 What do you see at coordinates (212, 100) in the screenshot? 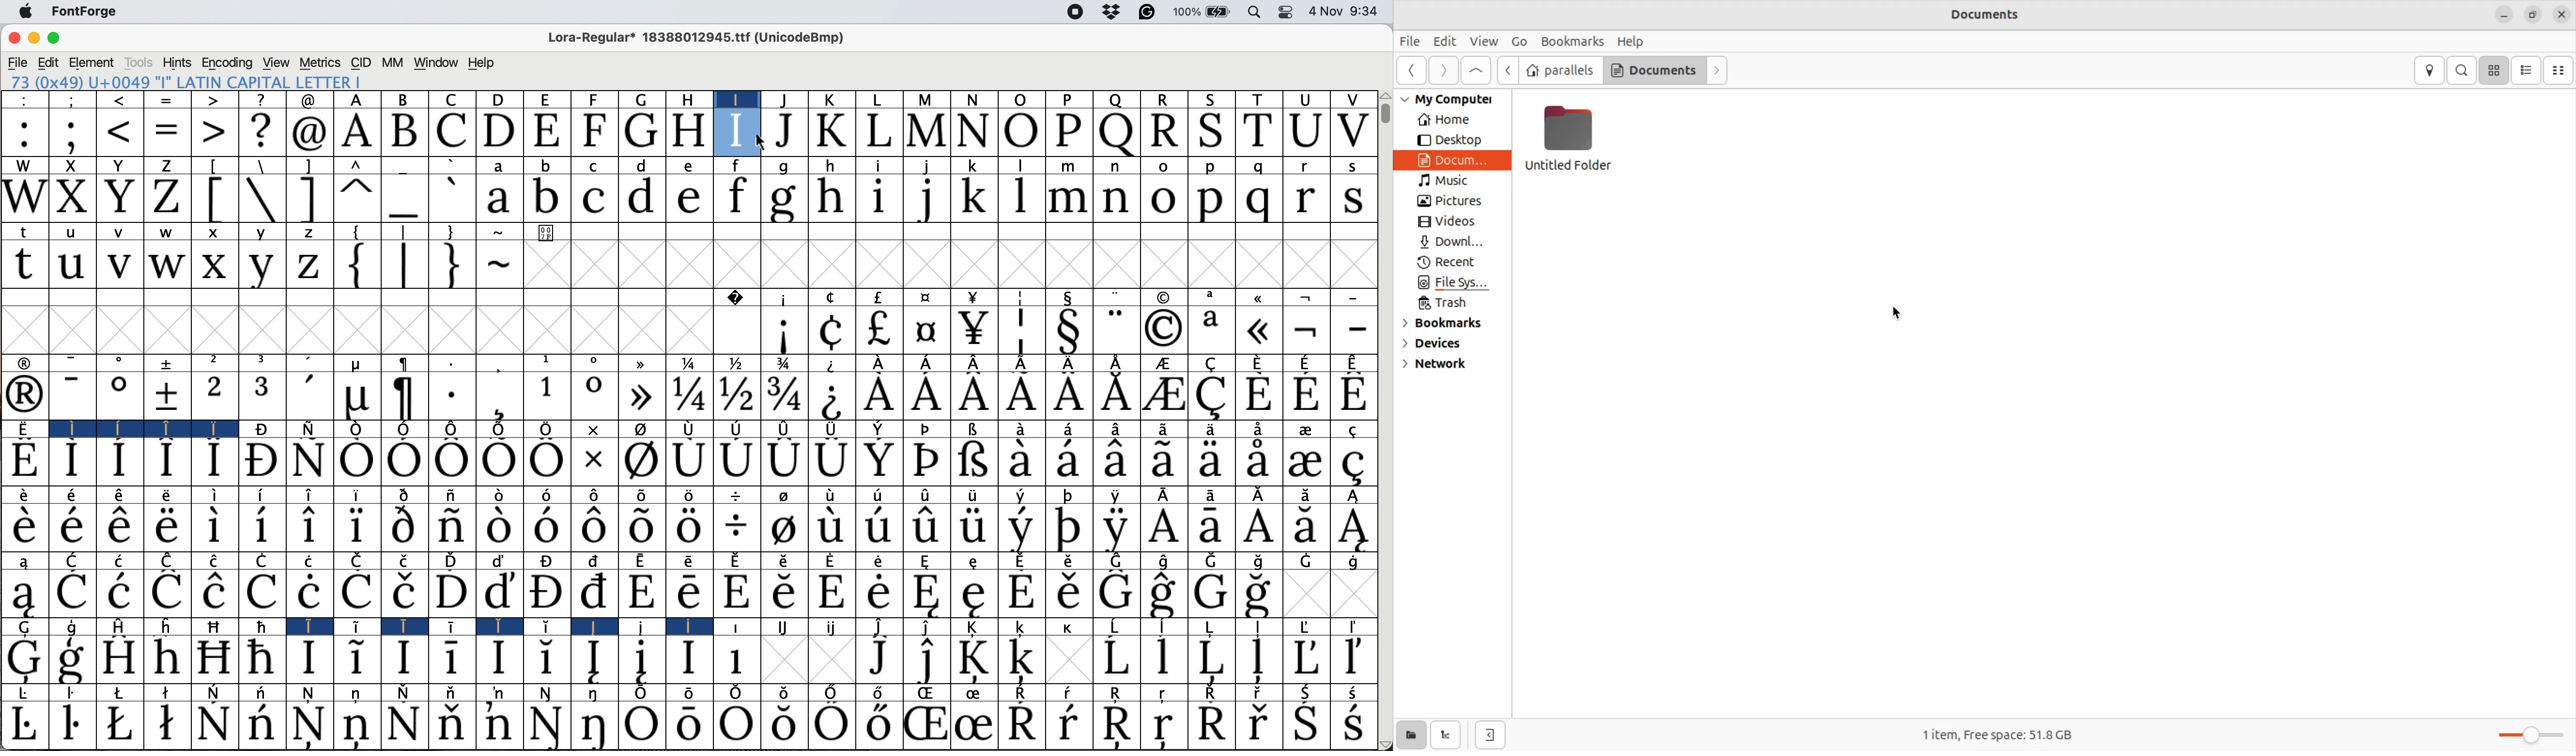
I see `>` at bounding box center [212, 100].